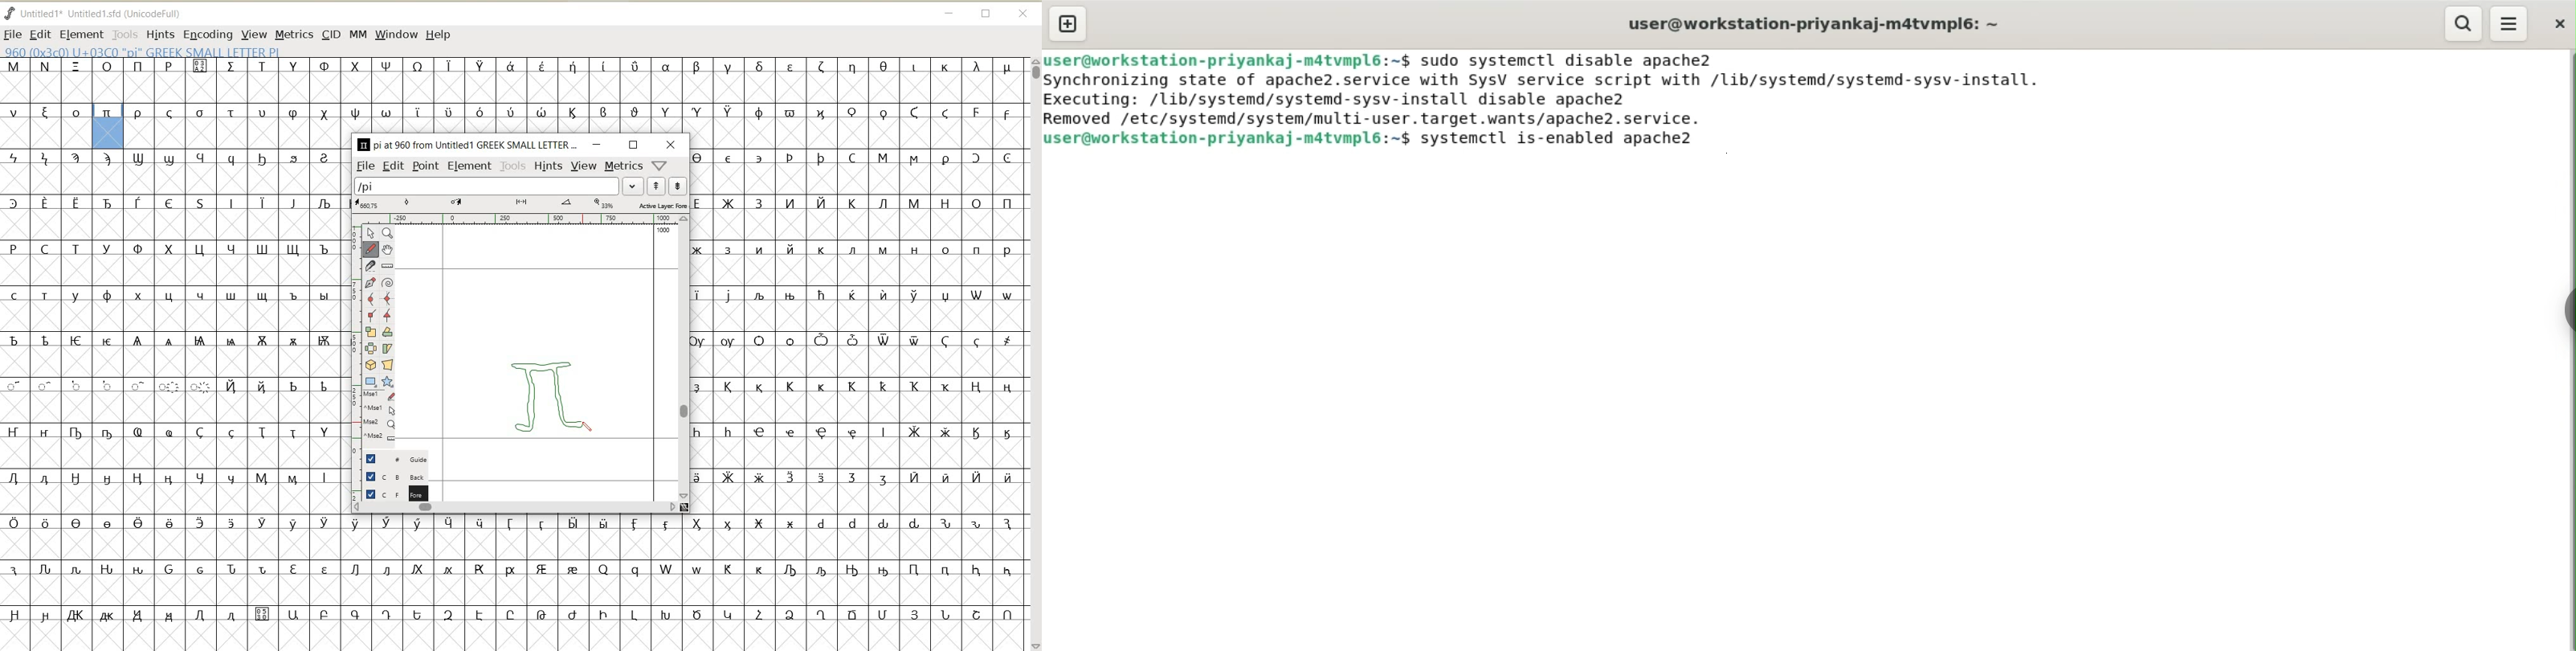  Describe the element at coordinates (40, 34) in the screenshot. I see `EDIT` at that location.